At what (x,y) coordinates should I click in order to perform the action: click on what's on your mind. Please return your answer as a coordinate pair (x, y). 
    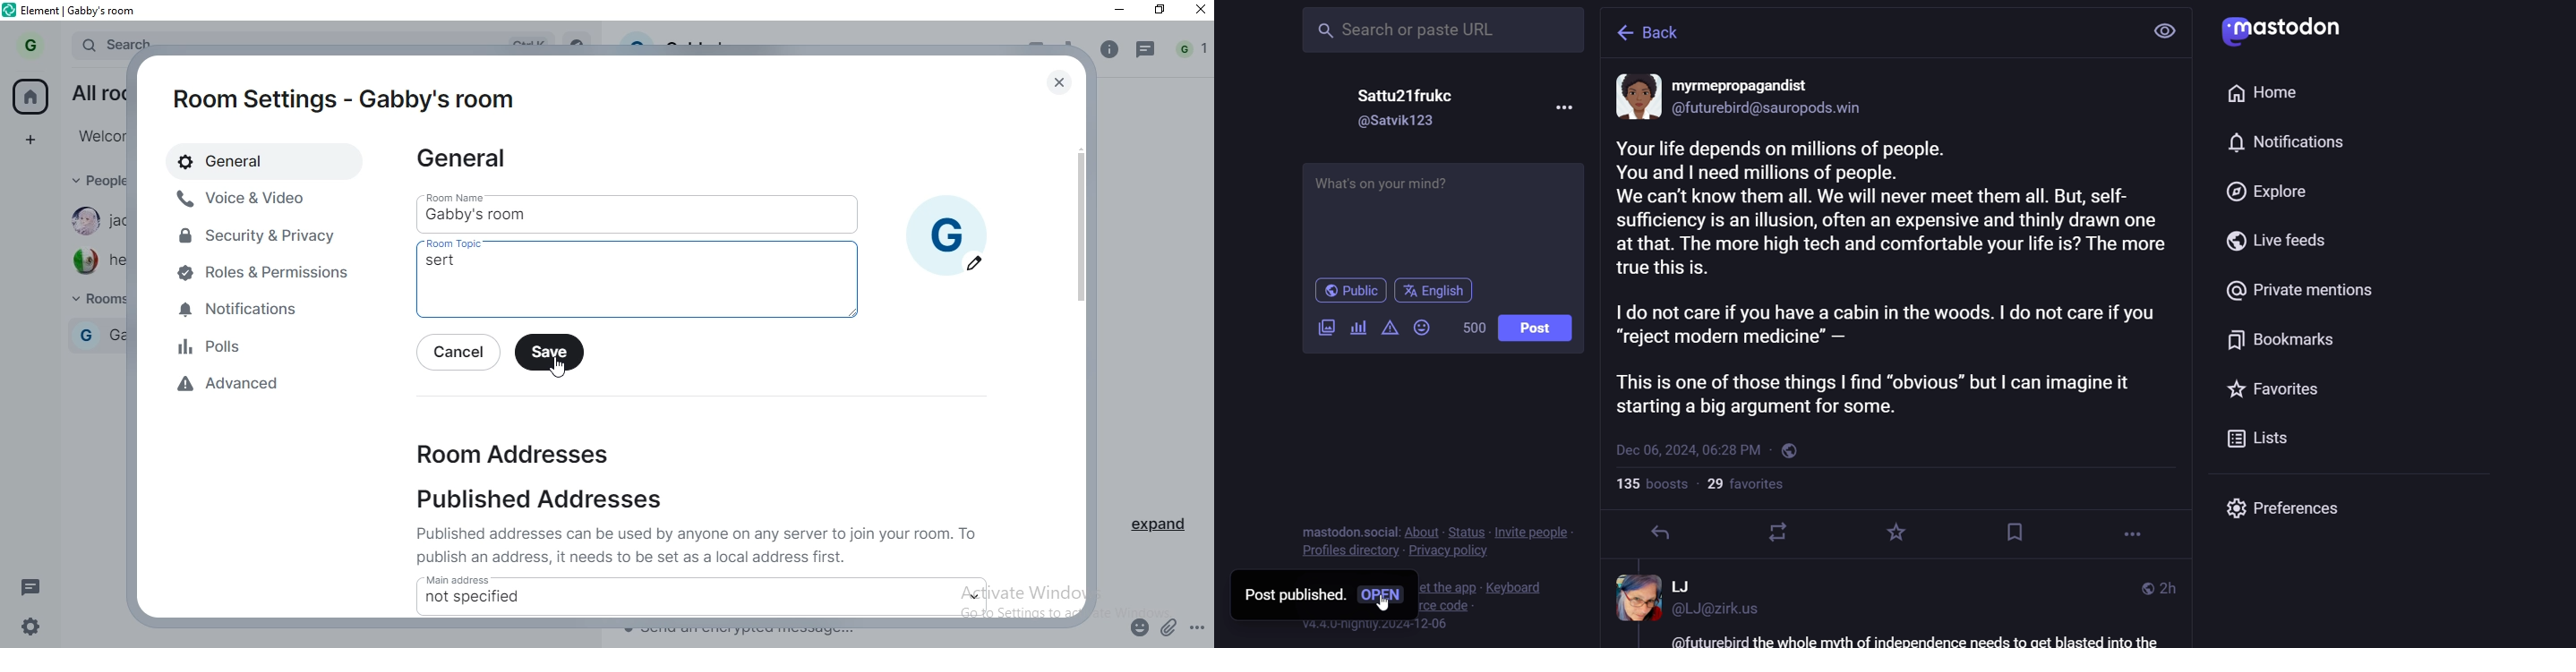
    Looking at the image, I should click on (1384, 185).